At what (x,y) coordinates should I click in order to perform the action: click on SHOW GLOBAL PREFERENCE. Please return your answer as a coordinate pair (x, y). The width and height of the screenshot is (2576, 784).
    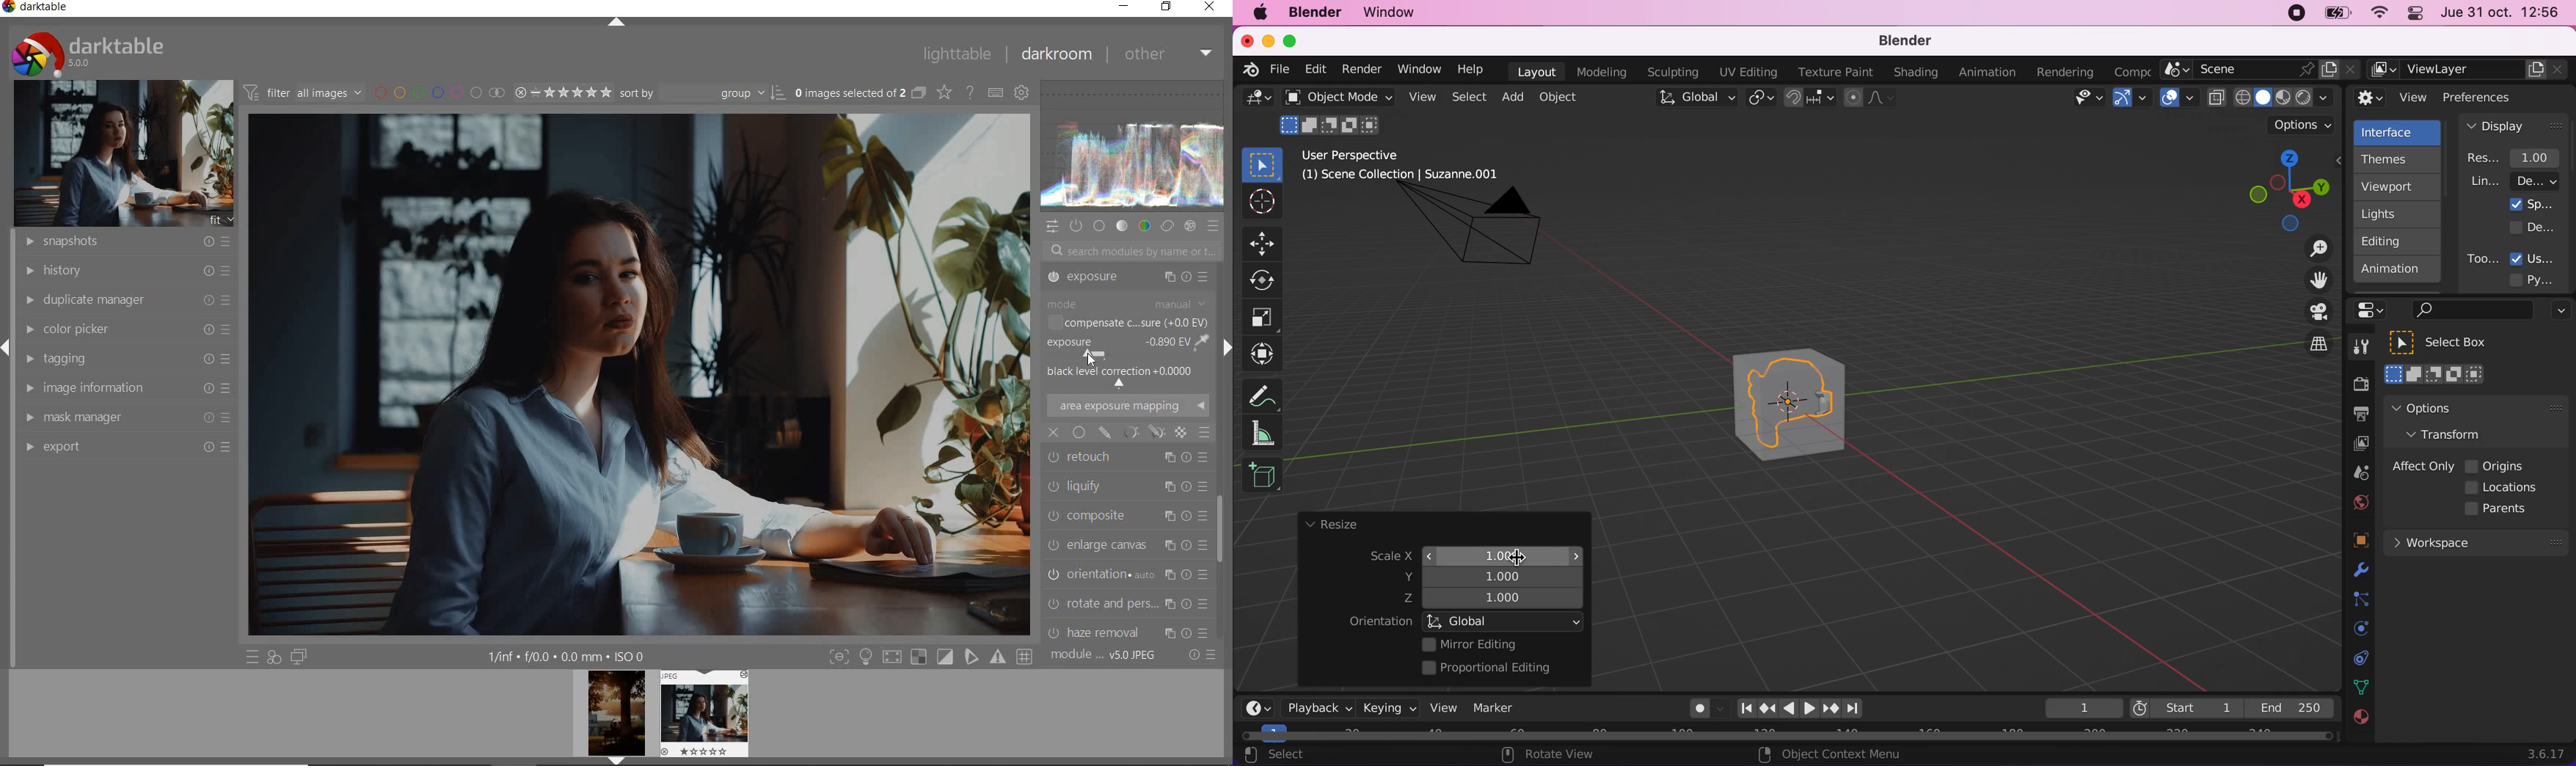
    Looking at the image, I should click on (1023, 92).